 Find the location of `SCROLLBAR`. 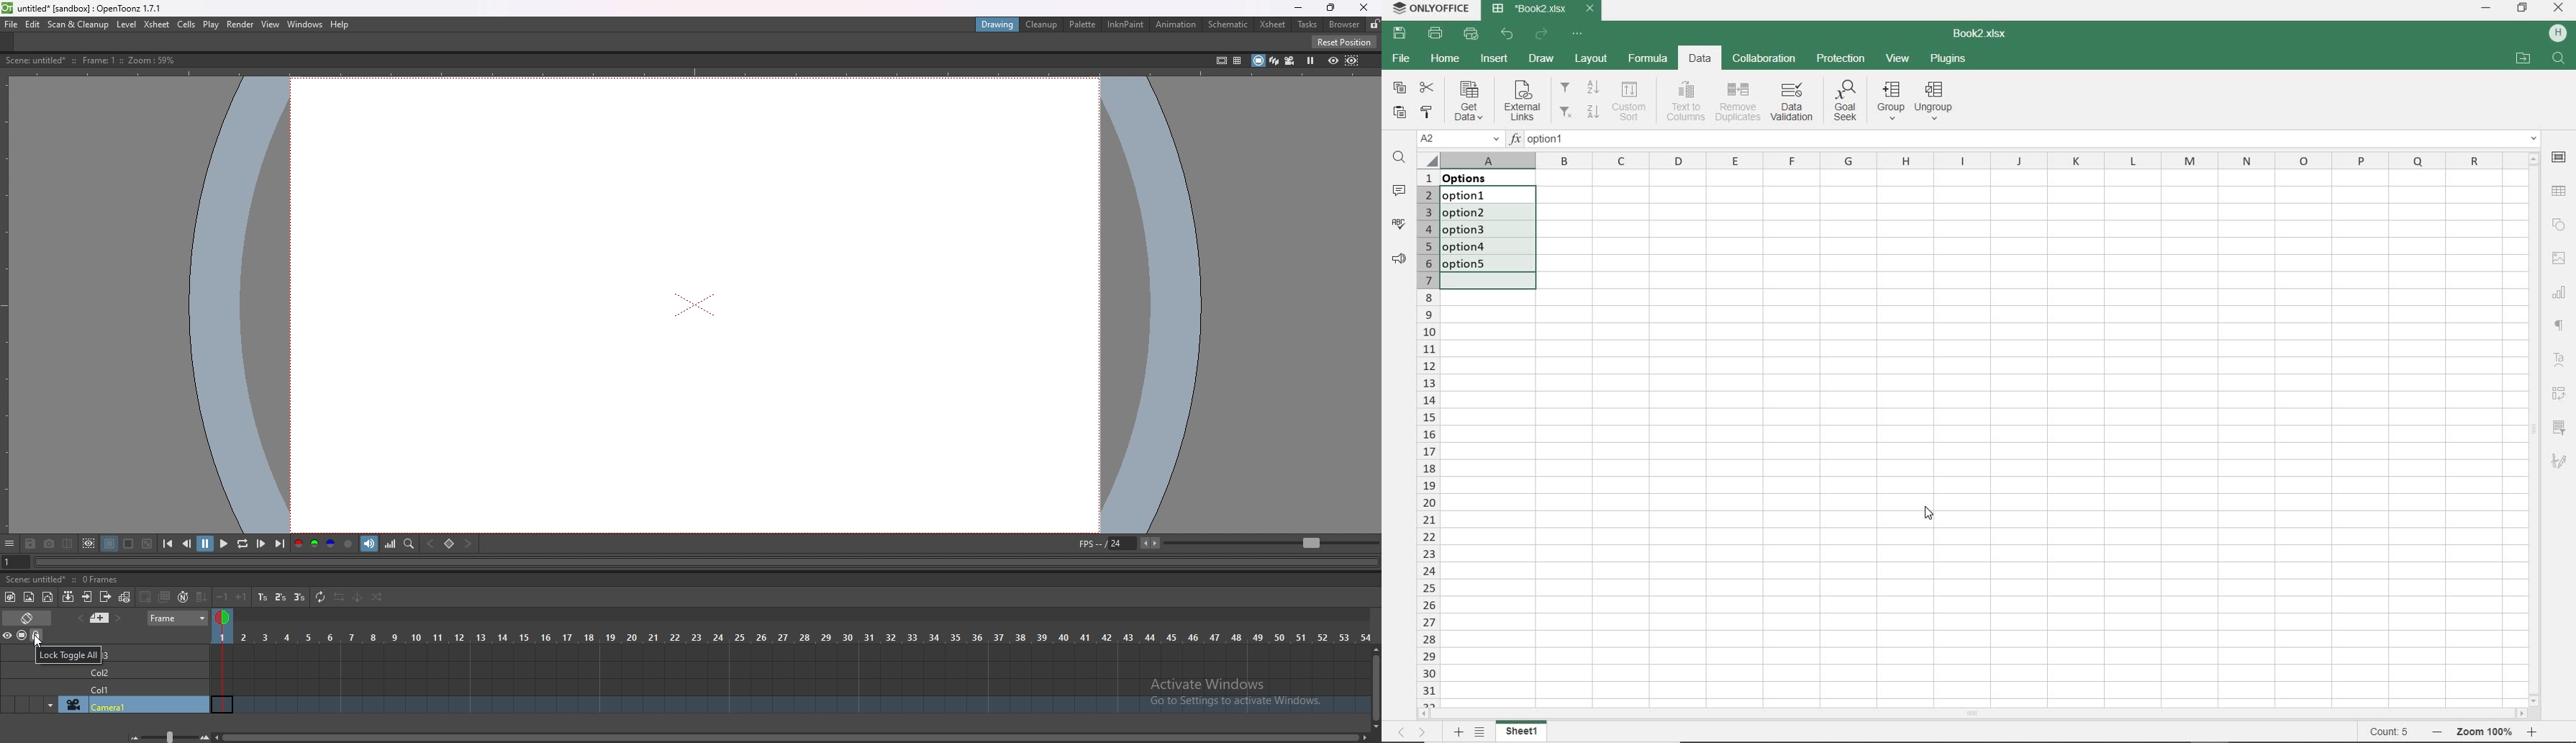

SCROLLBAR is located at coordinates (2535, 429).